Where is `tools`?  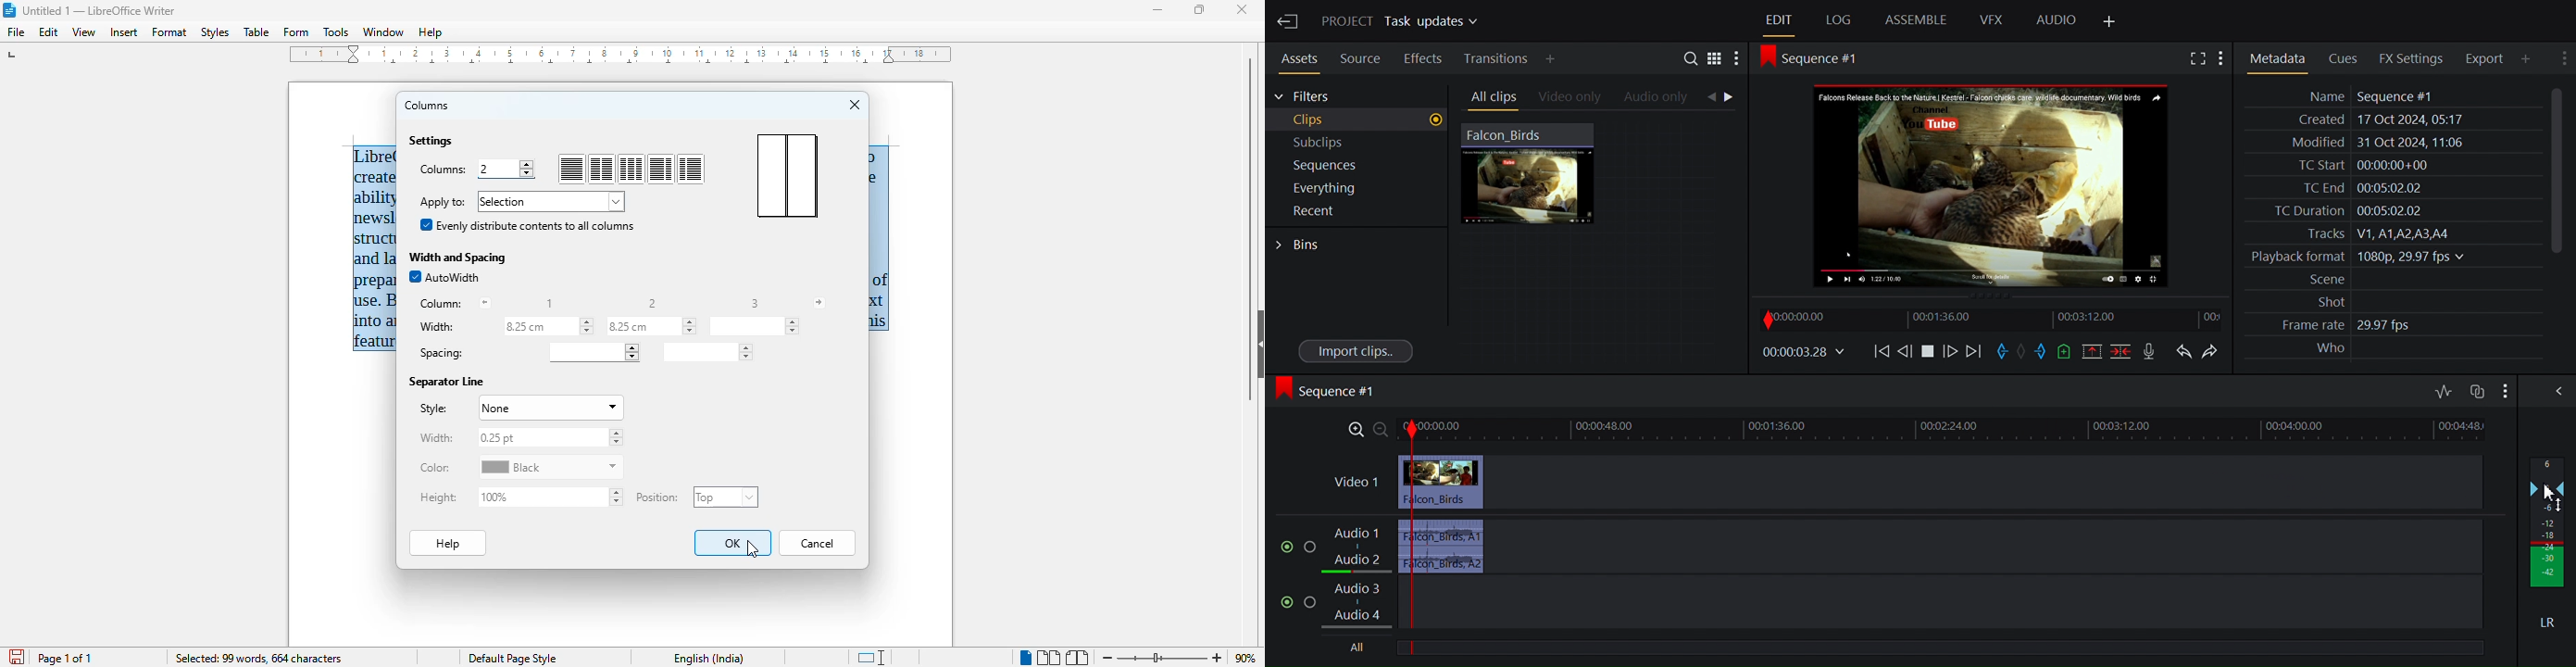 tools is located at coordinates (335, 31).